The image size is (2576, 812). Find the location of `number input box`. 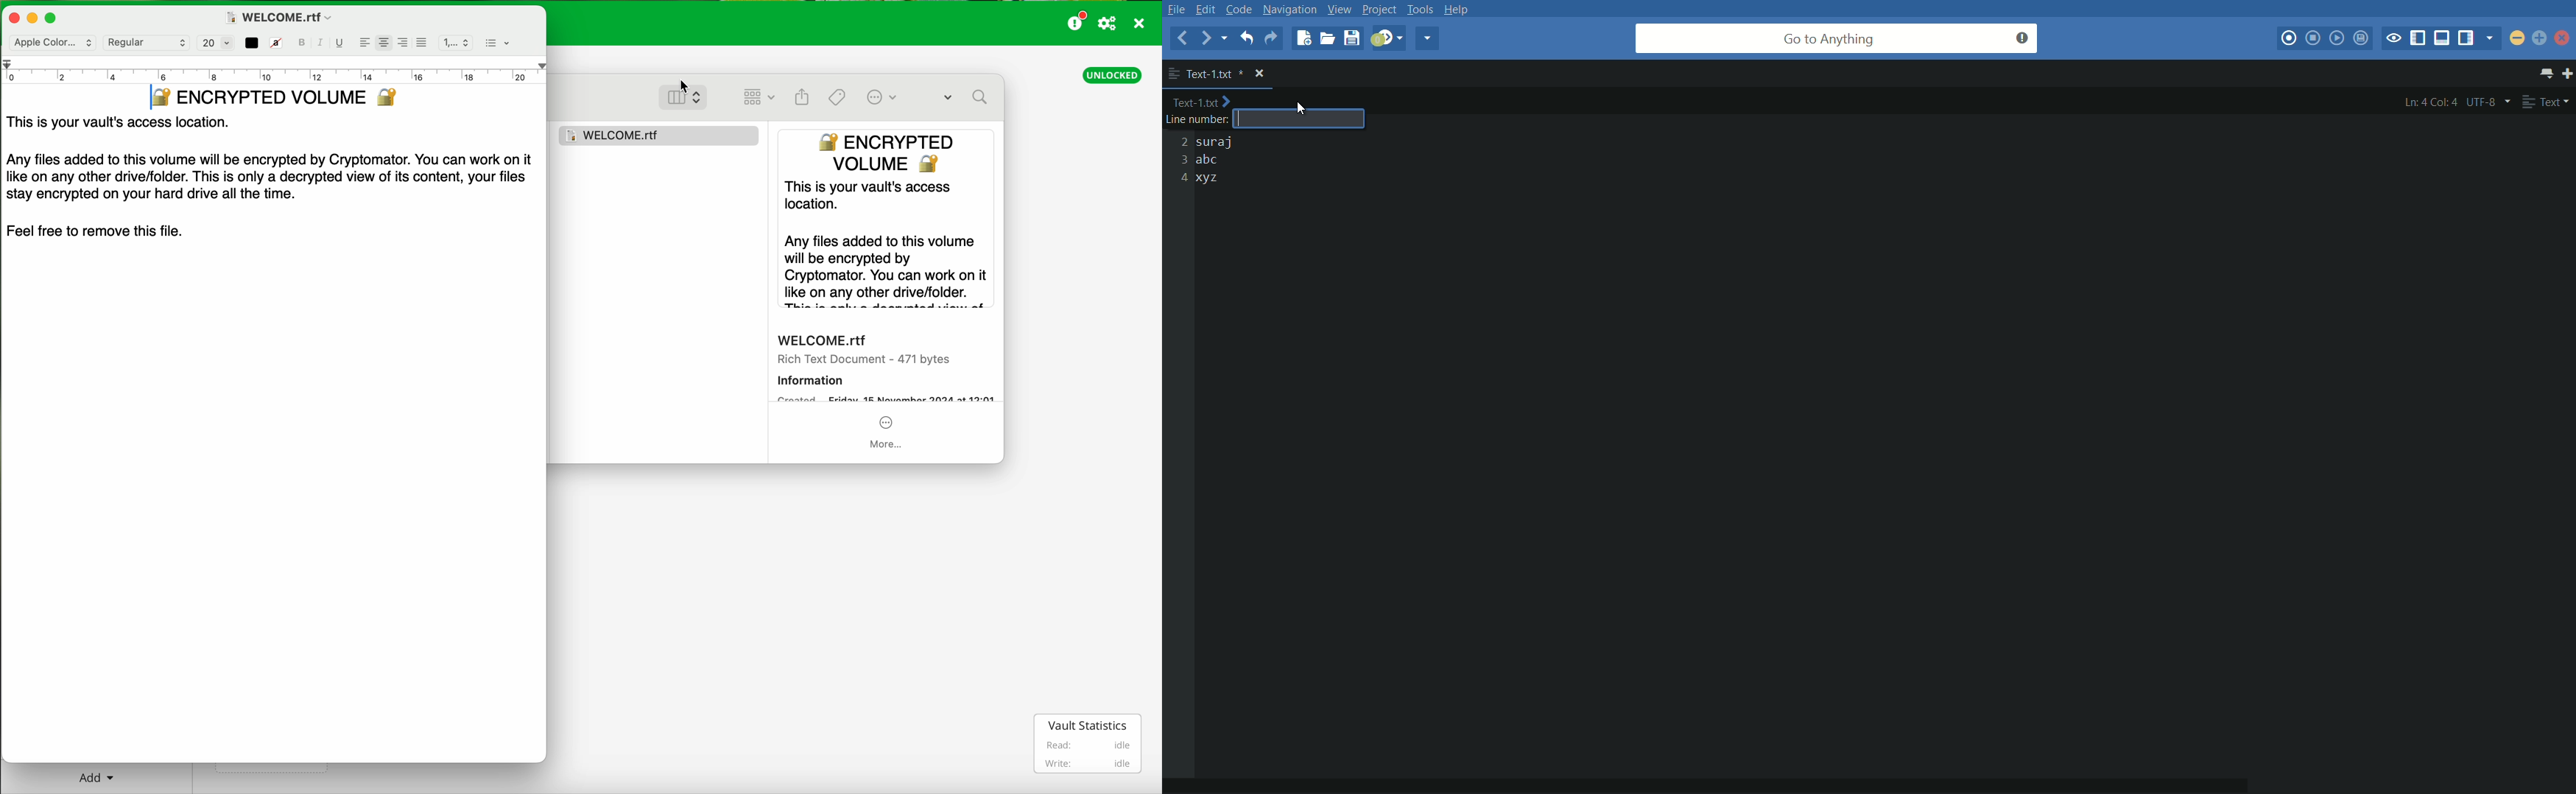

number input box is located at coordinates (1295, 121).